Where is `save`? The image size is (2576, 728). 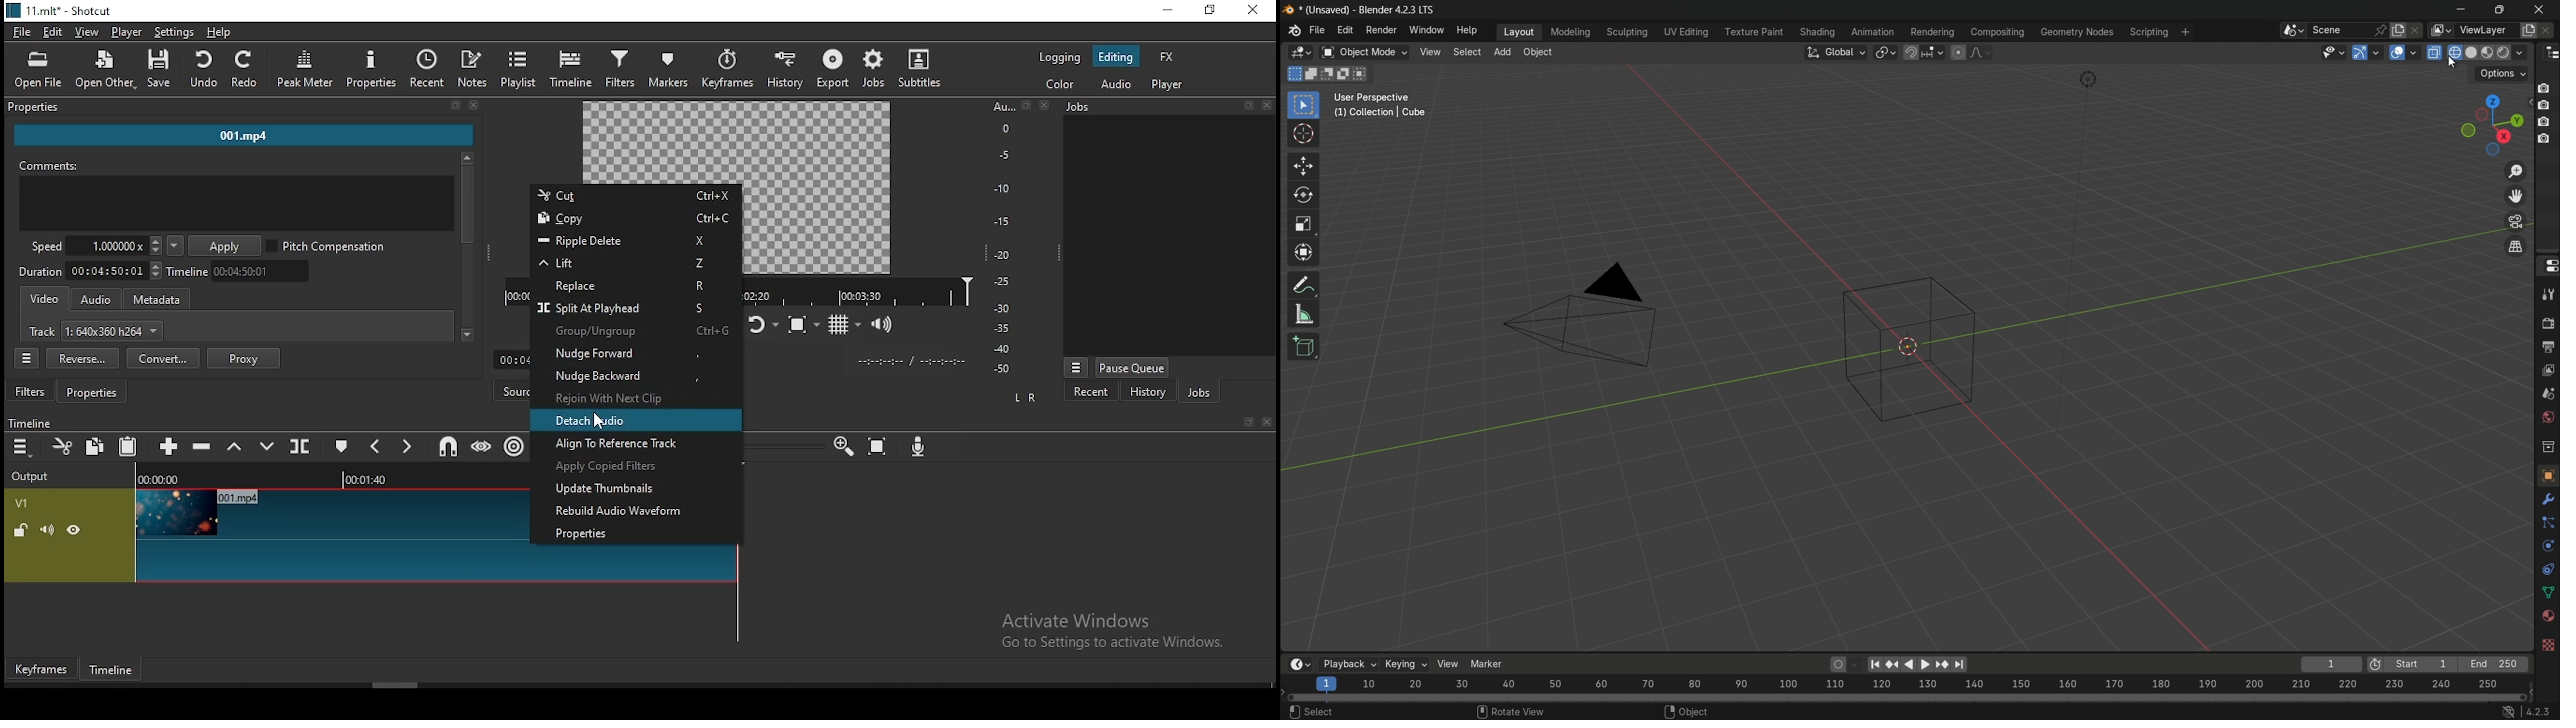 save is located at coordinates (163, 68).